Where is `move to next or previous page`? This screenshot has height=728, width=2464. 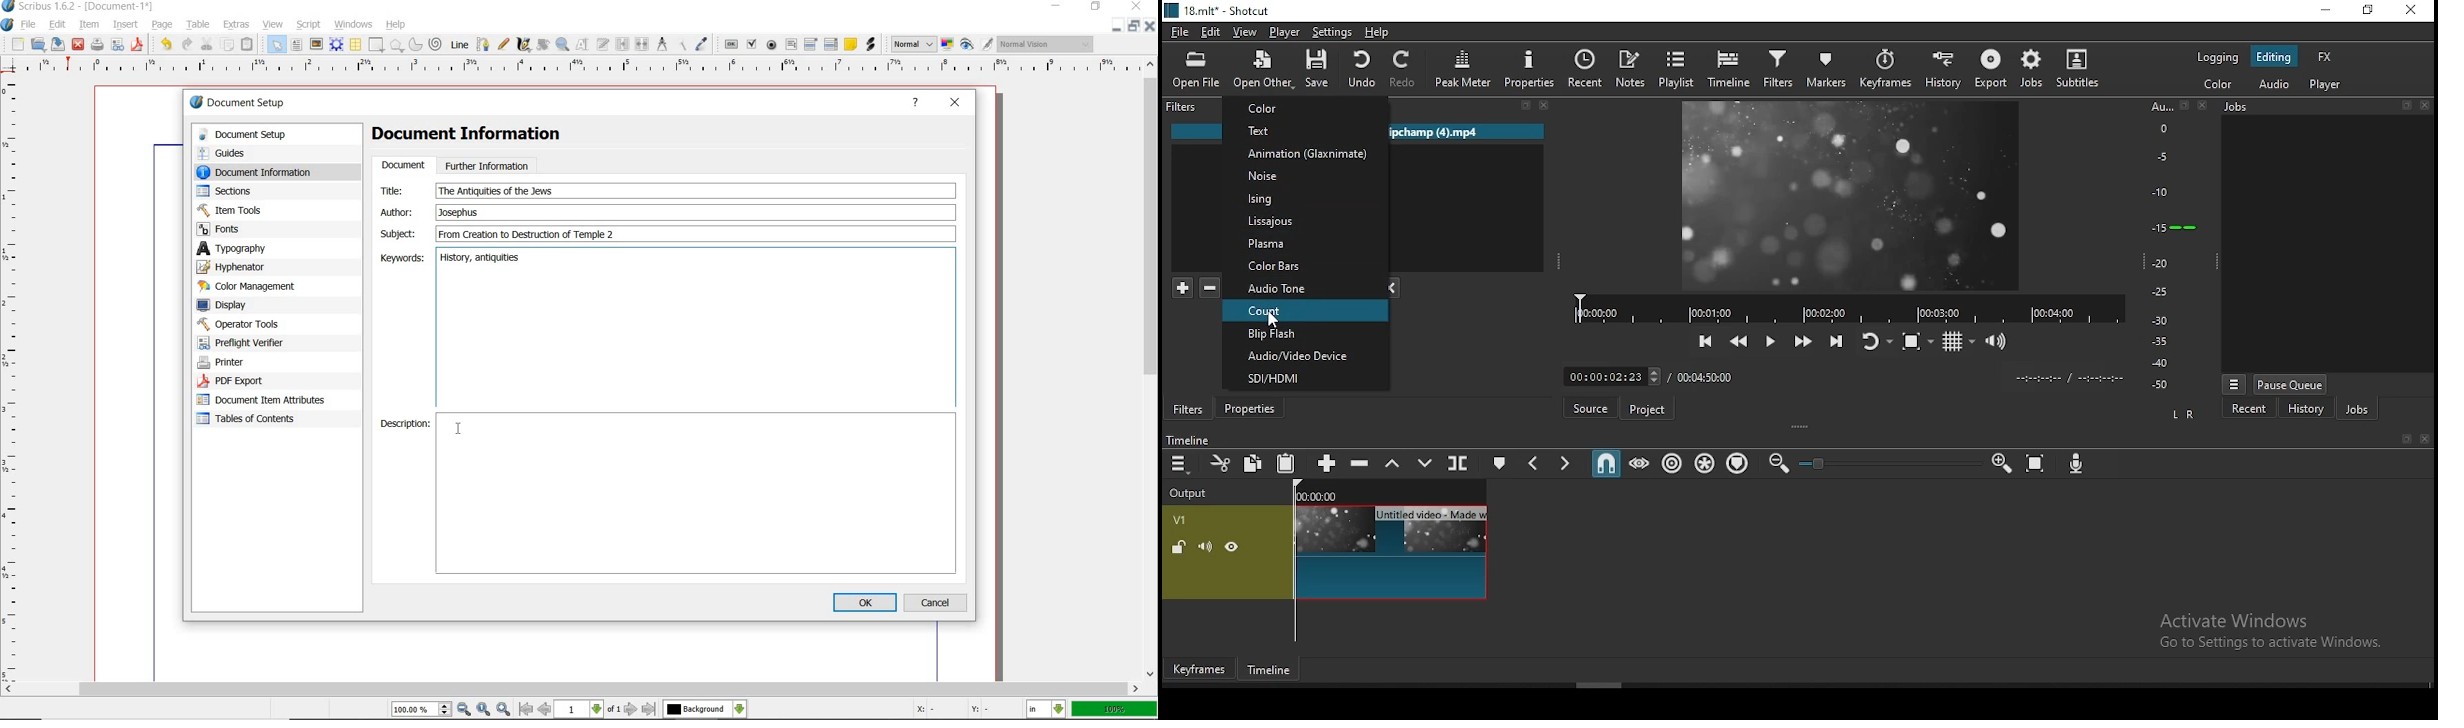 move to next or previous page is located at coordinates (589, 710).